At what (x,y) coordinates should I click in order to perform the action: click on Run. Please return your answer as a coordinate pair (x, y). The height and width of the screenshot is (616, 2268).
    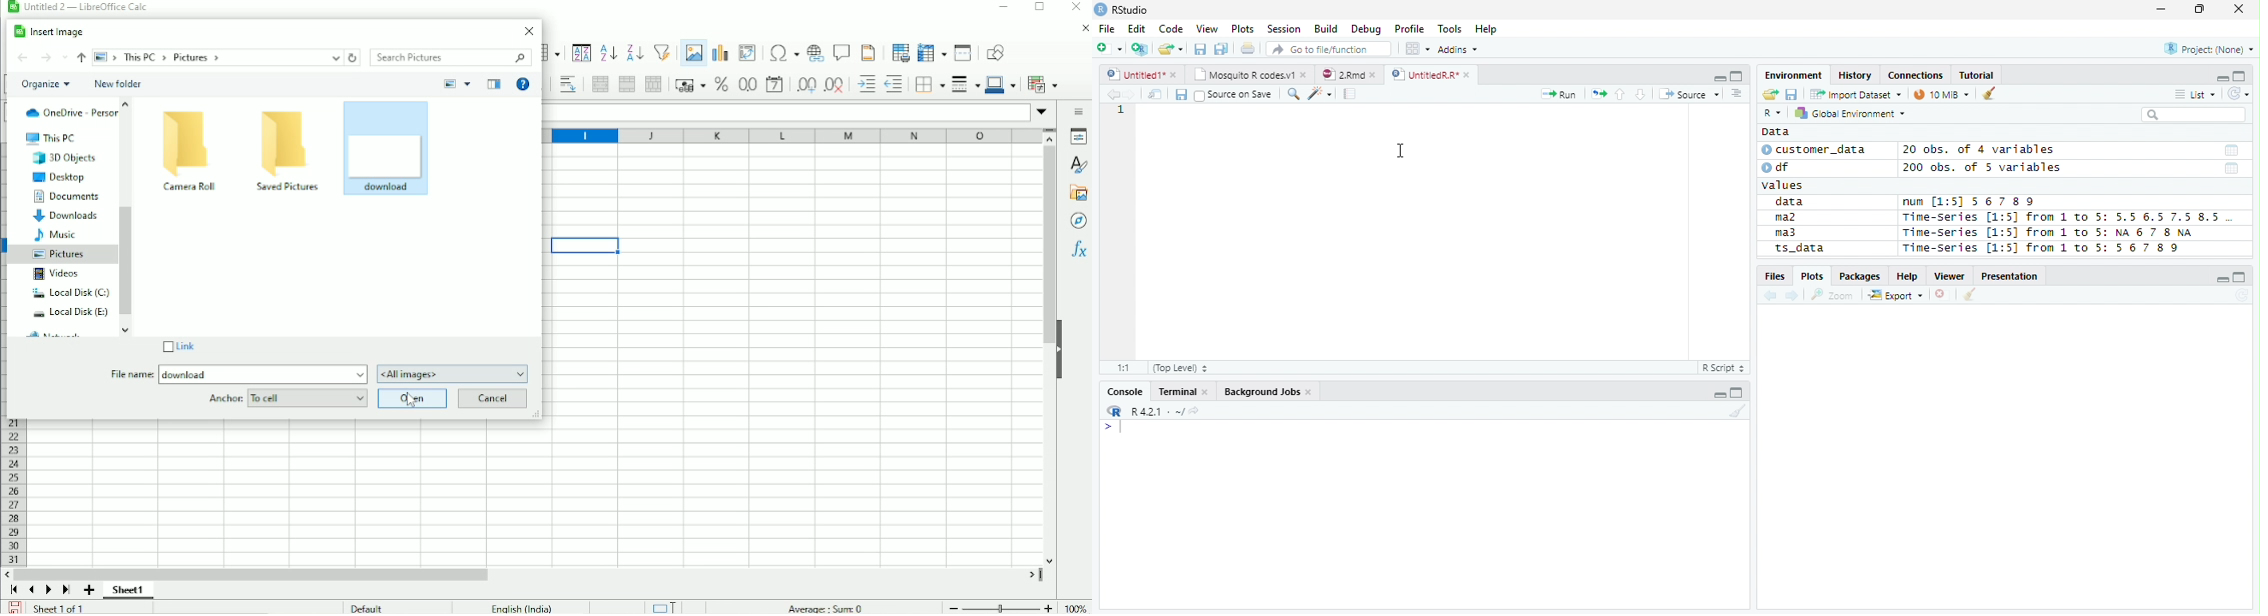
    Looking at the image, I should click on (1561, 95).